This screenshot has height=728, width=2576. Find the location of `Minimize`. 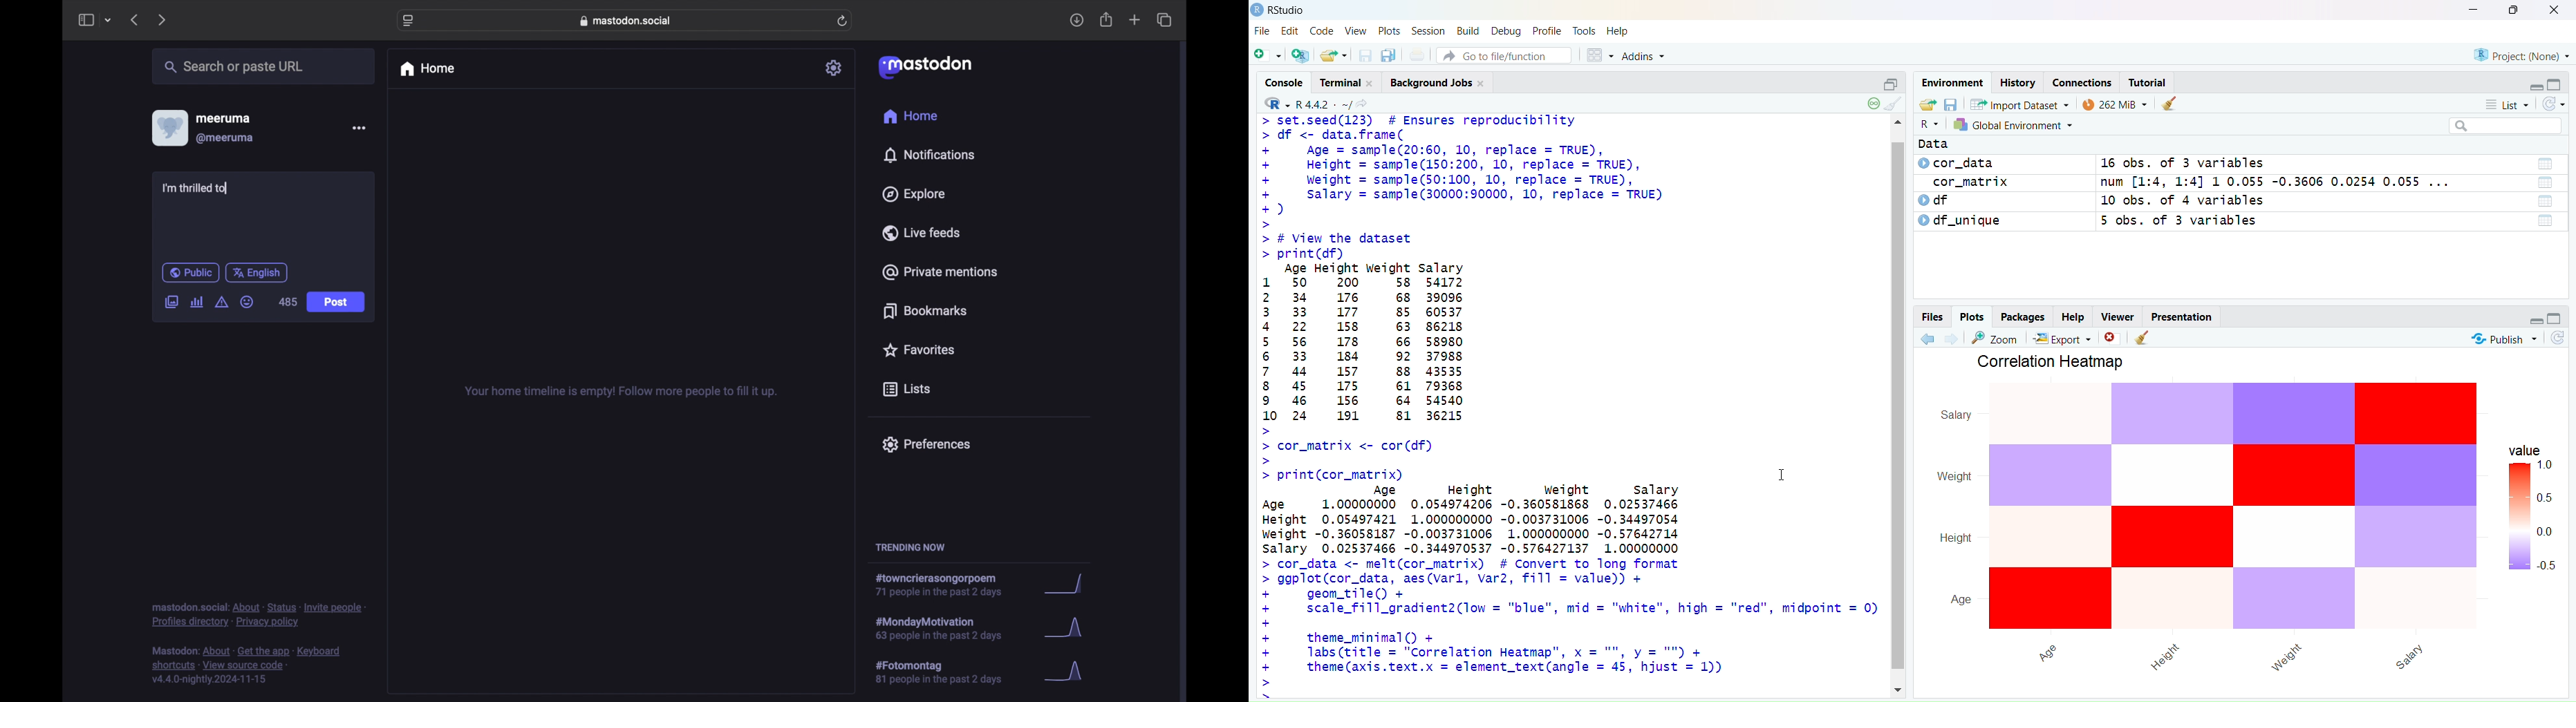

Minimize is located at coordinates (2536, 84).